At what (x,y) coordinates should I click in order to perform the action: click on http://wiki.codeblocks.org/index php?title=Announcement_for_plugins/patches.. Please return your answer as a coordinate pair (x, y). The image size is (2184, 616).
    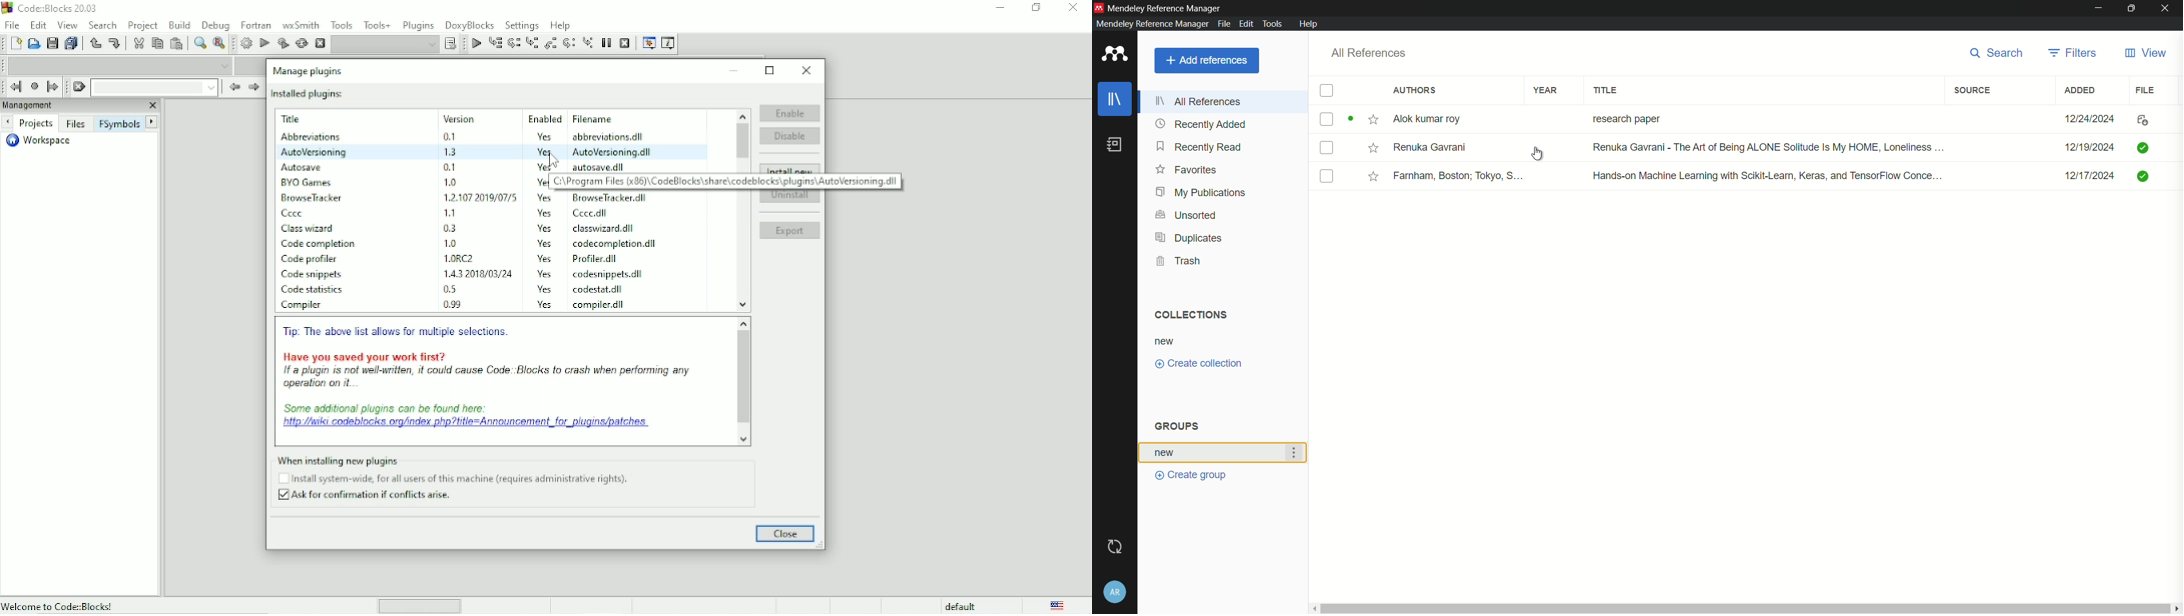
    Looking at the image, I should click on (465, 418).